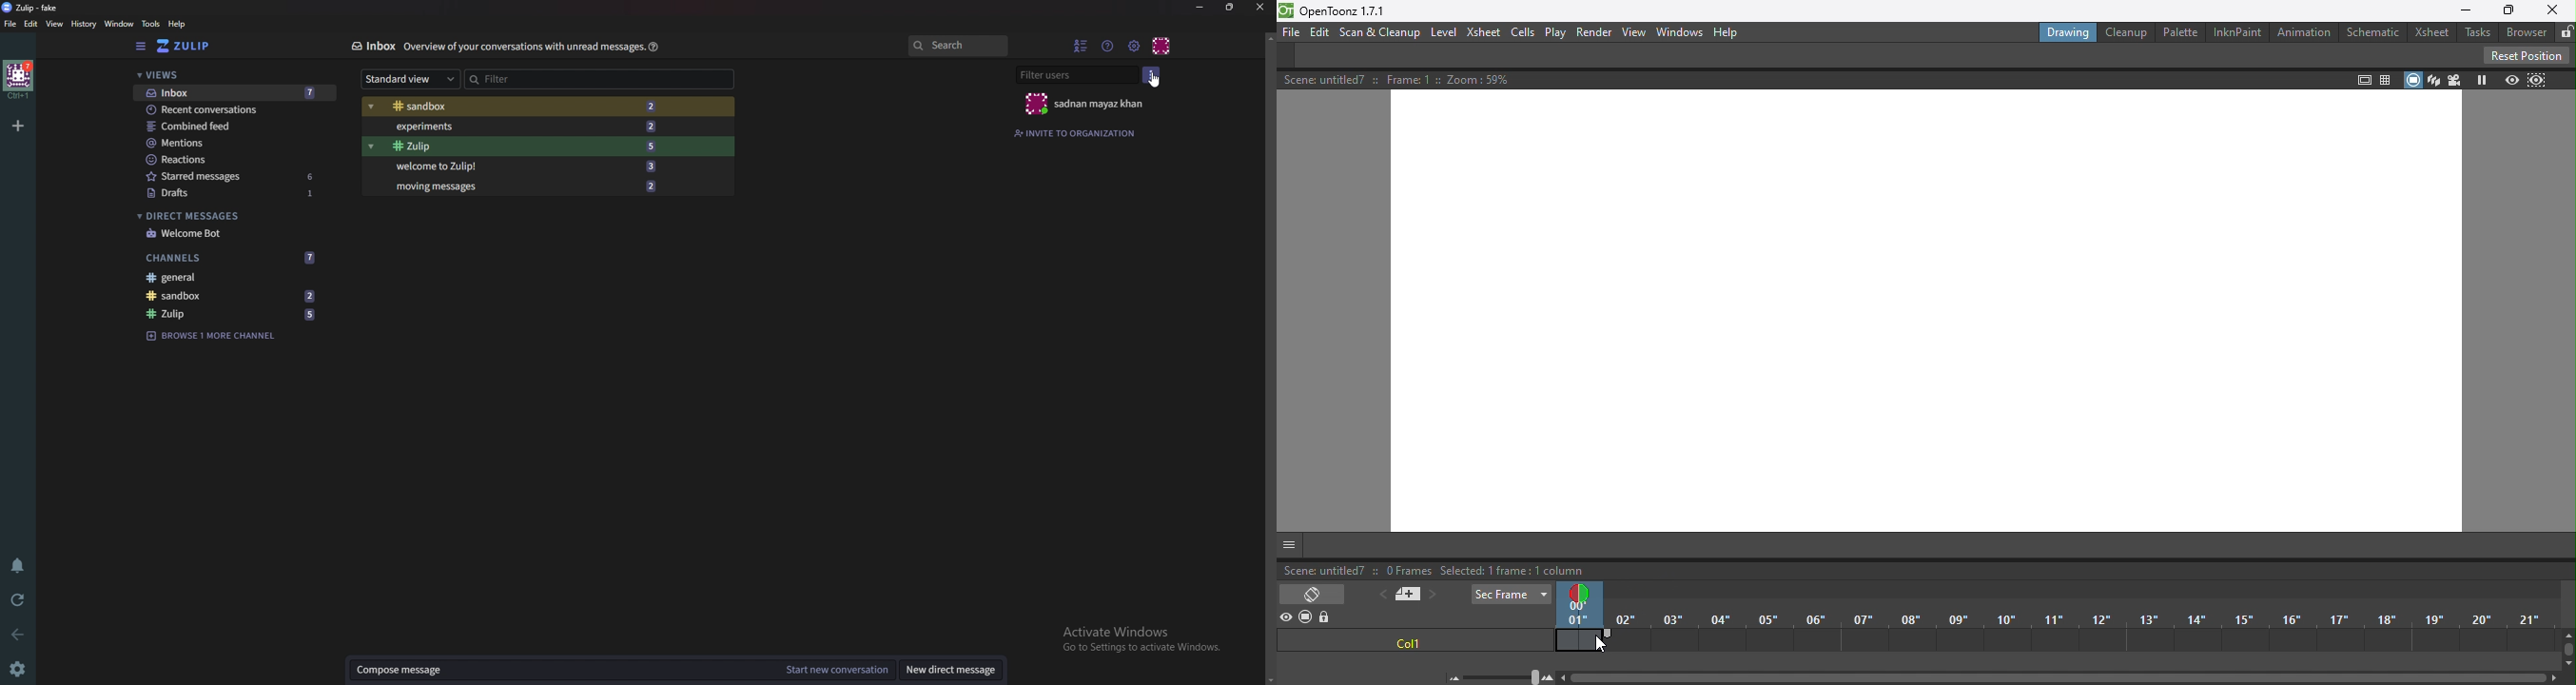  Describe the element at coordinates (567, 79) in the screenshot. I see `Filter` at that location.